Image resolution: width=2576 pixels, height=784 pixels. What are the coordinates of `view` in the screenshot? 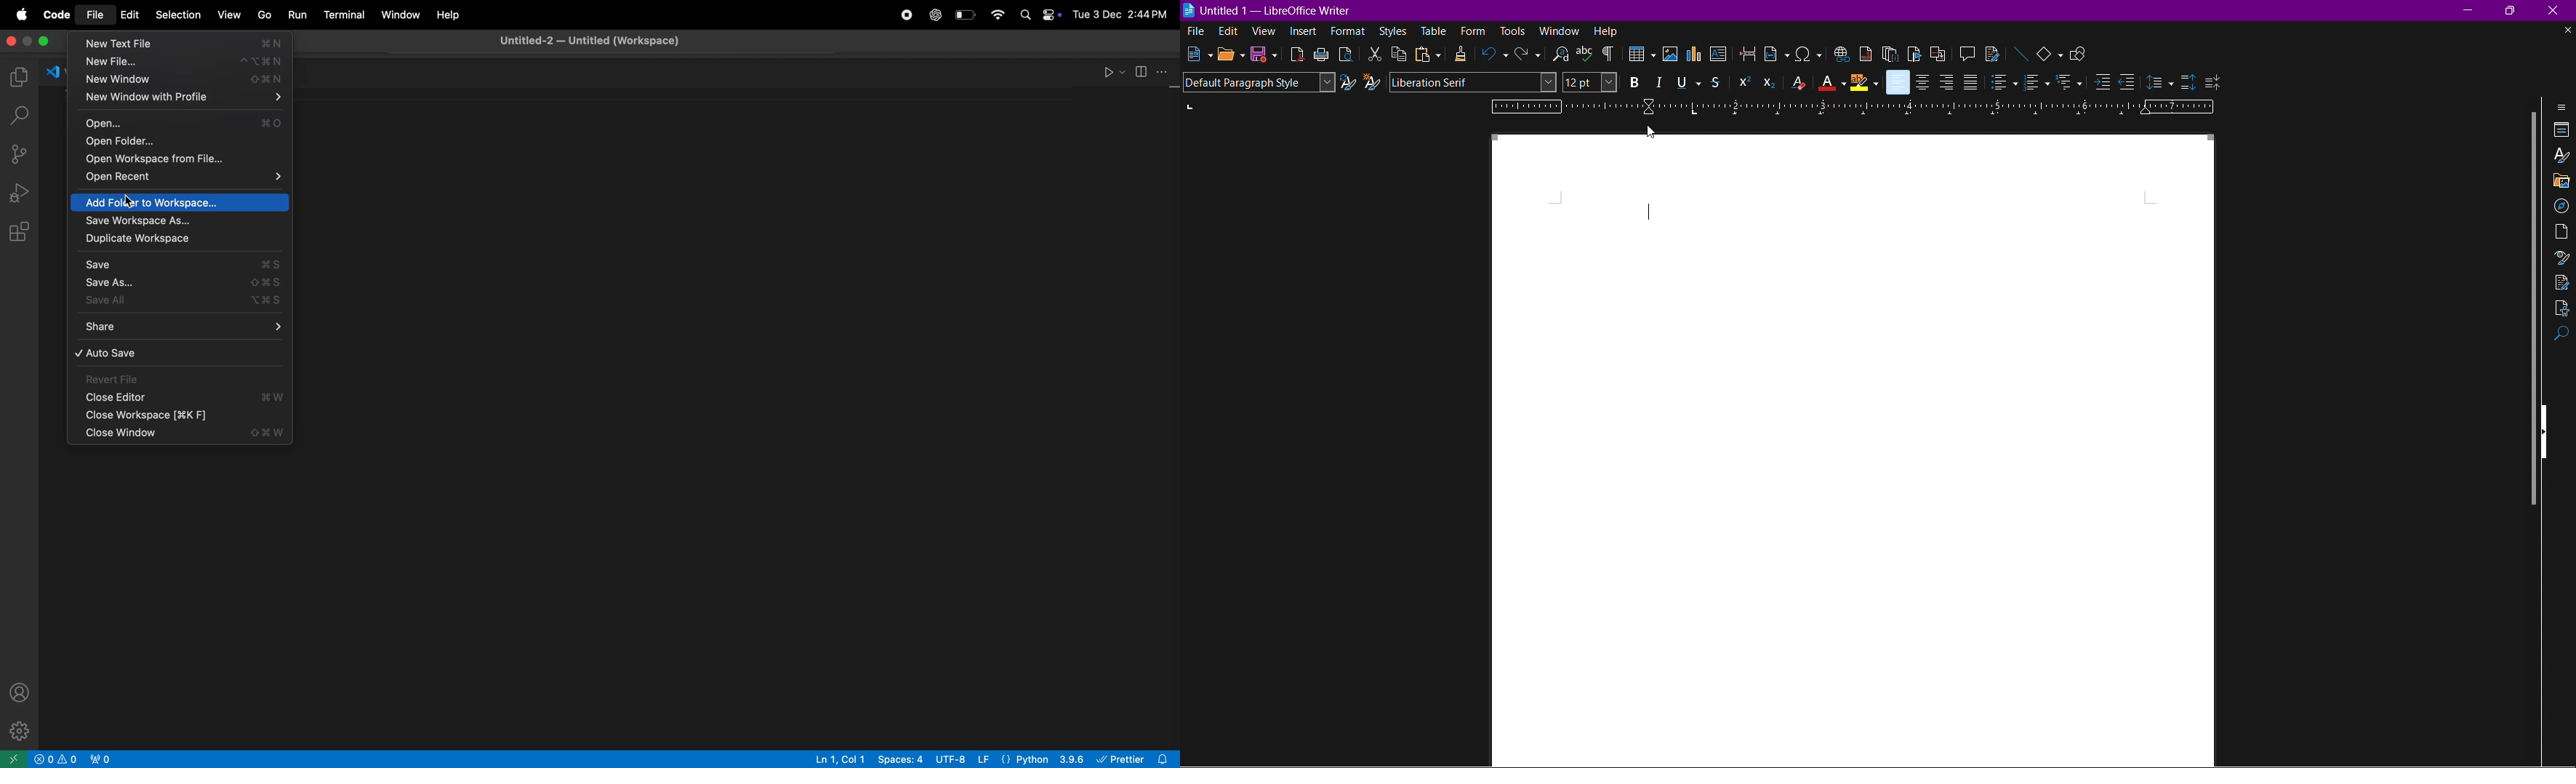 It's located at (1265, 33).